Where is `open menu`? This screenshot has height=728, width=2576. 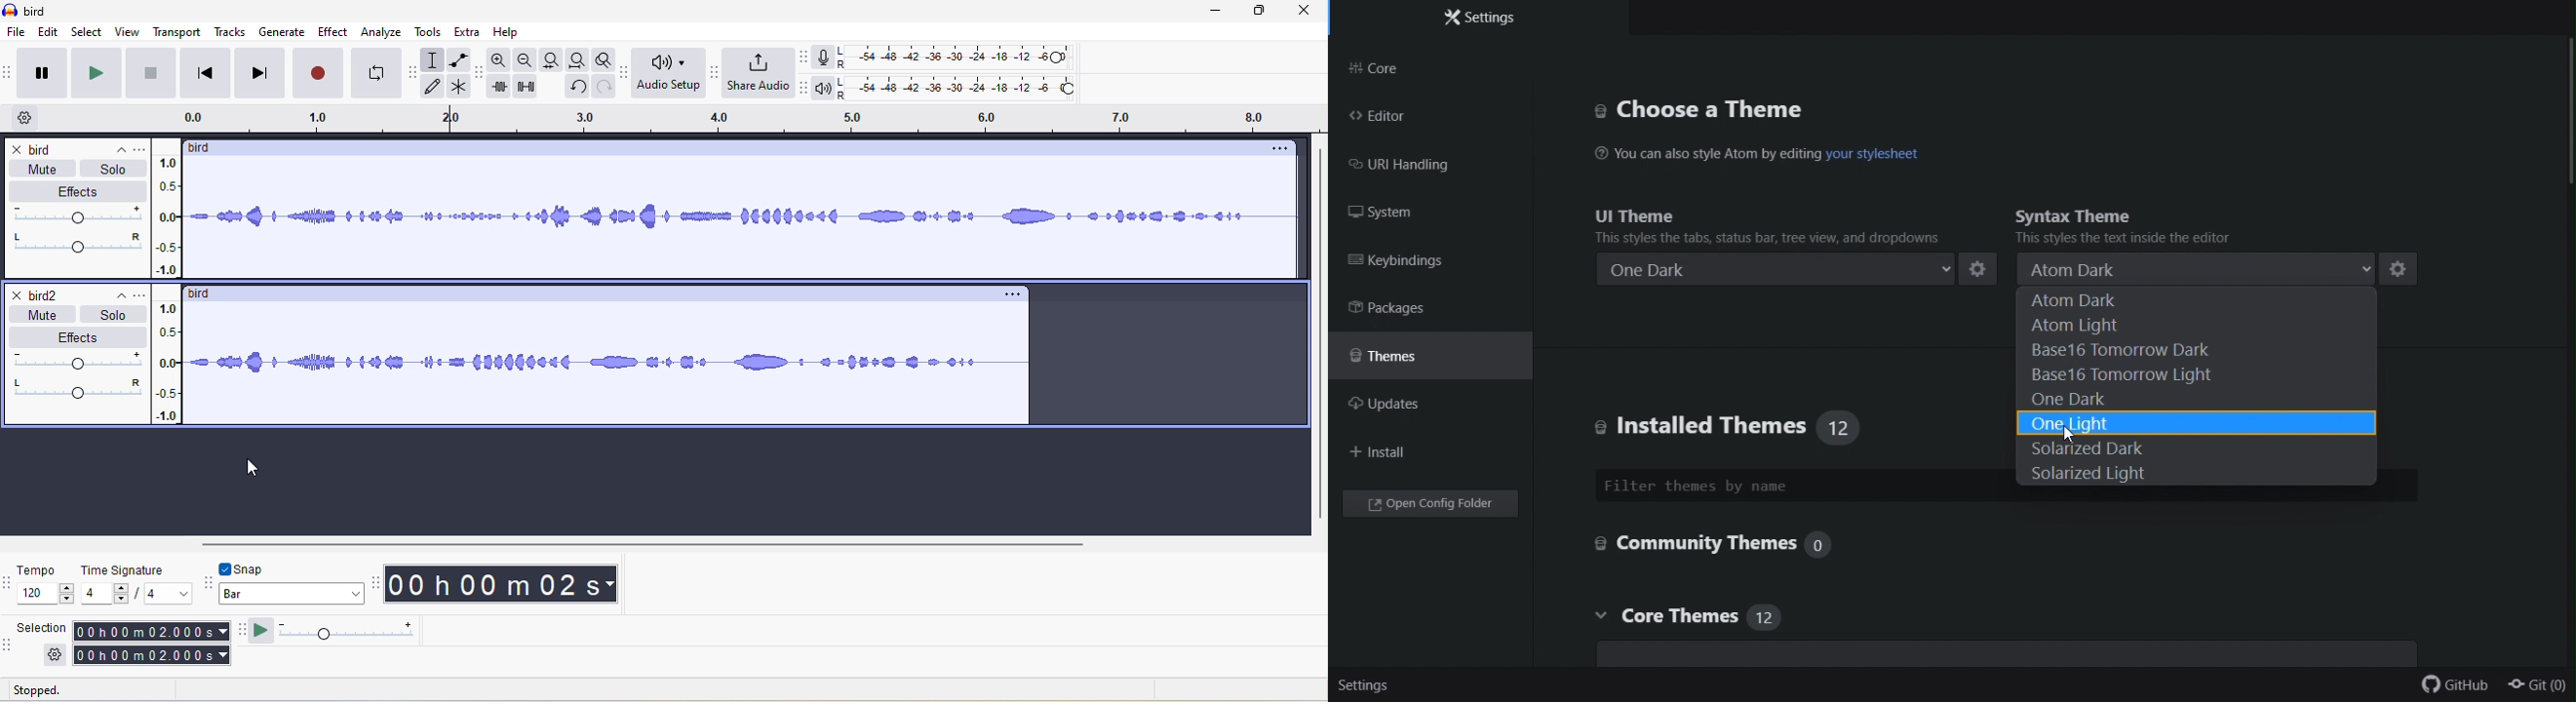 open menu is located at coordinates (1287, 149).